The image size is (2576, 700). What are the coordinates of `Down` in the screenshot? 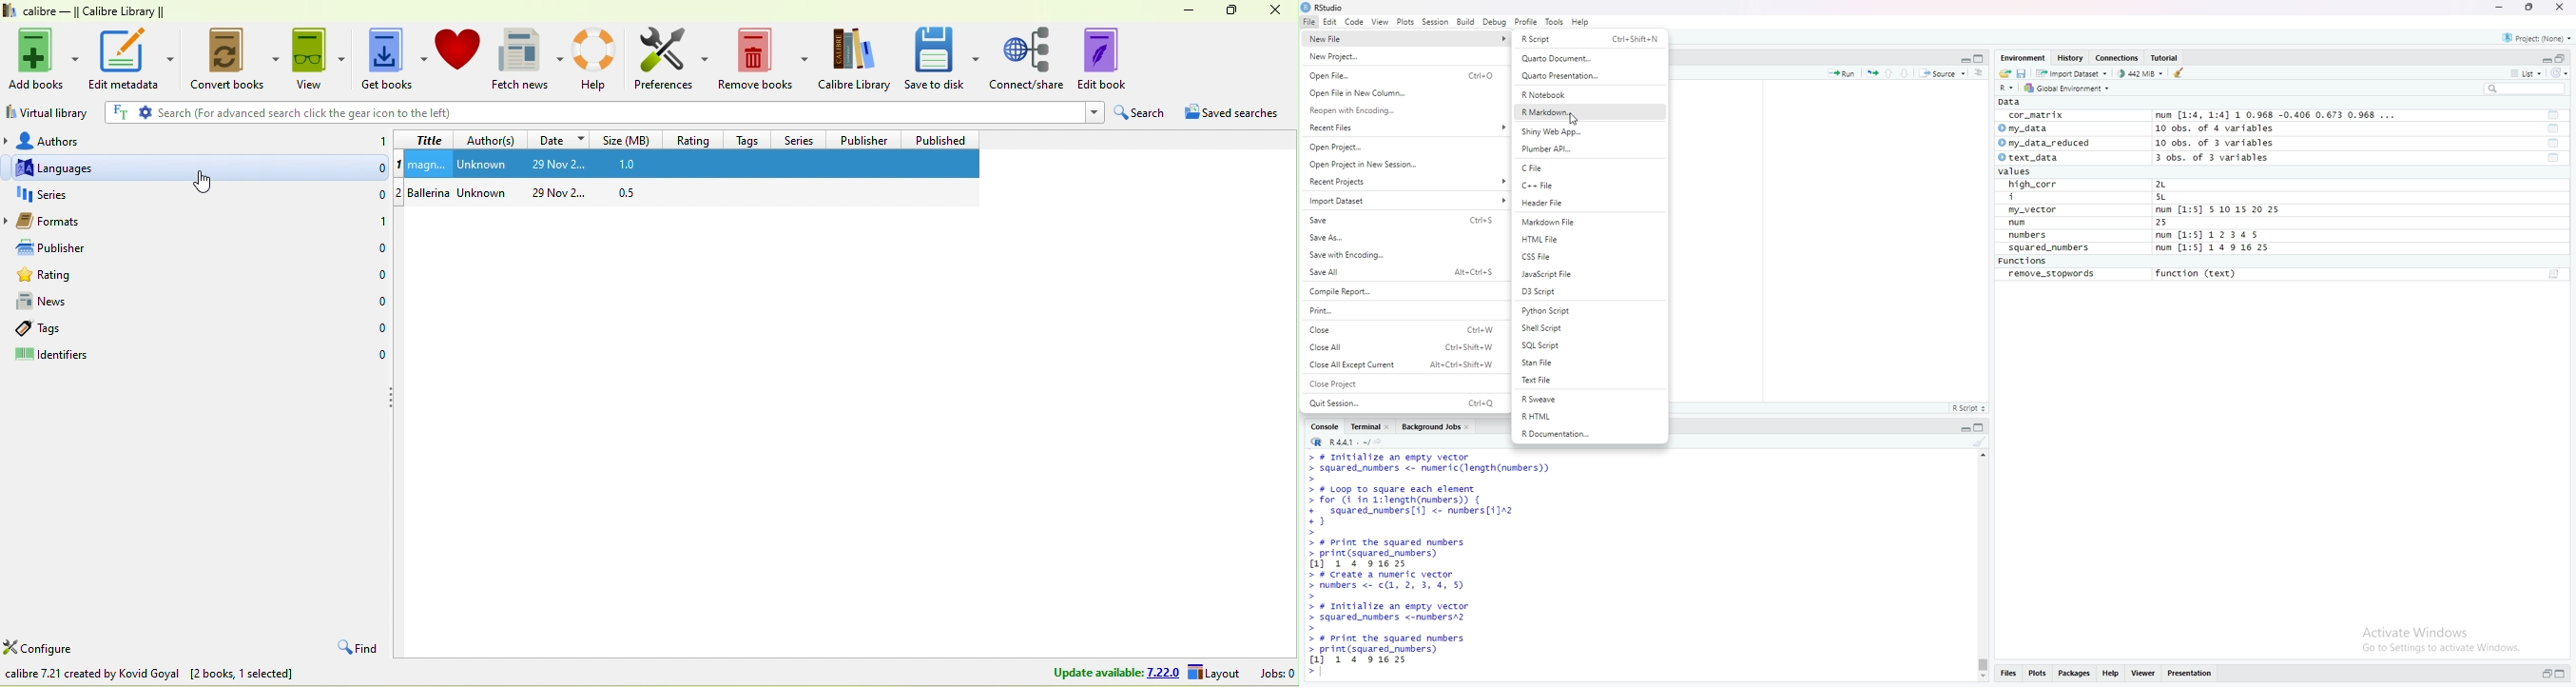 It's located at (1910, 72).